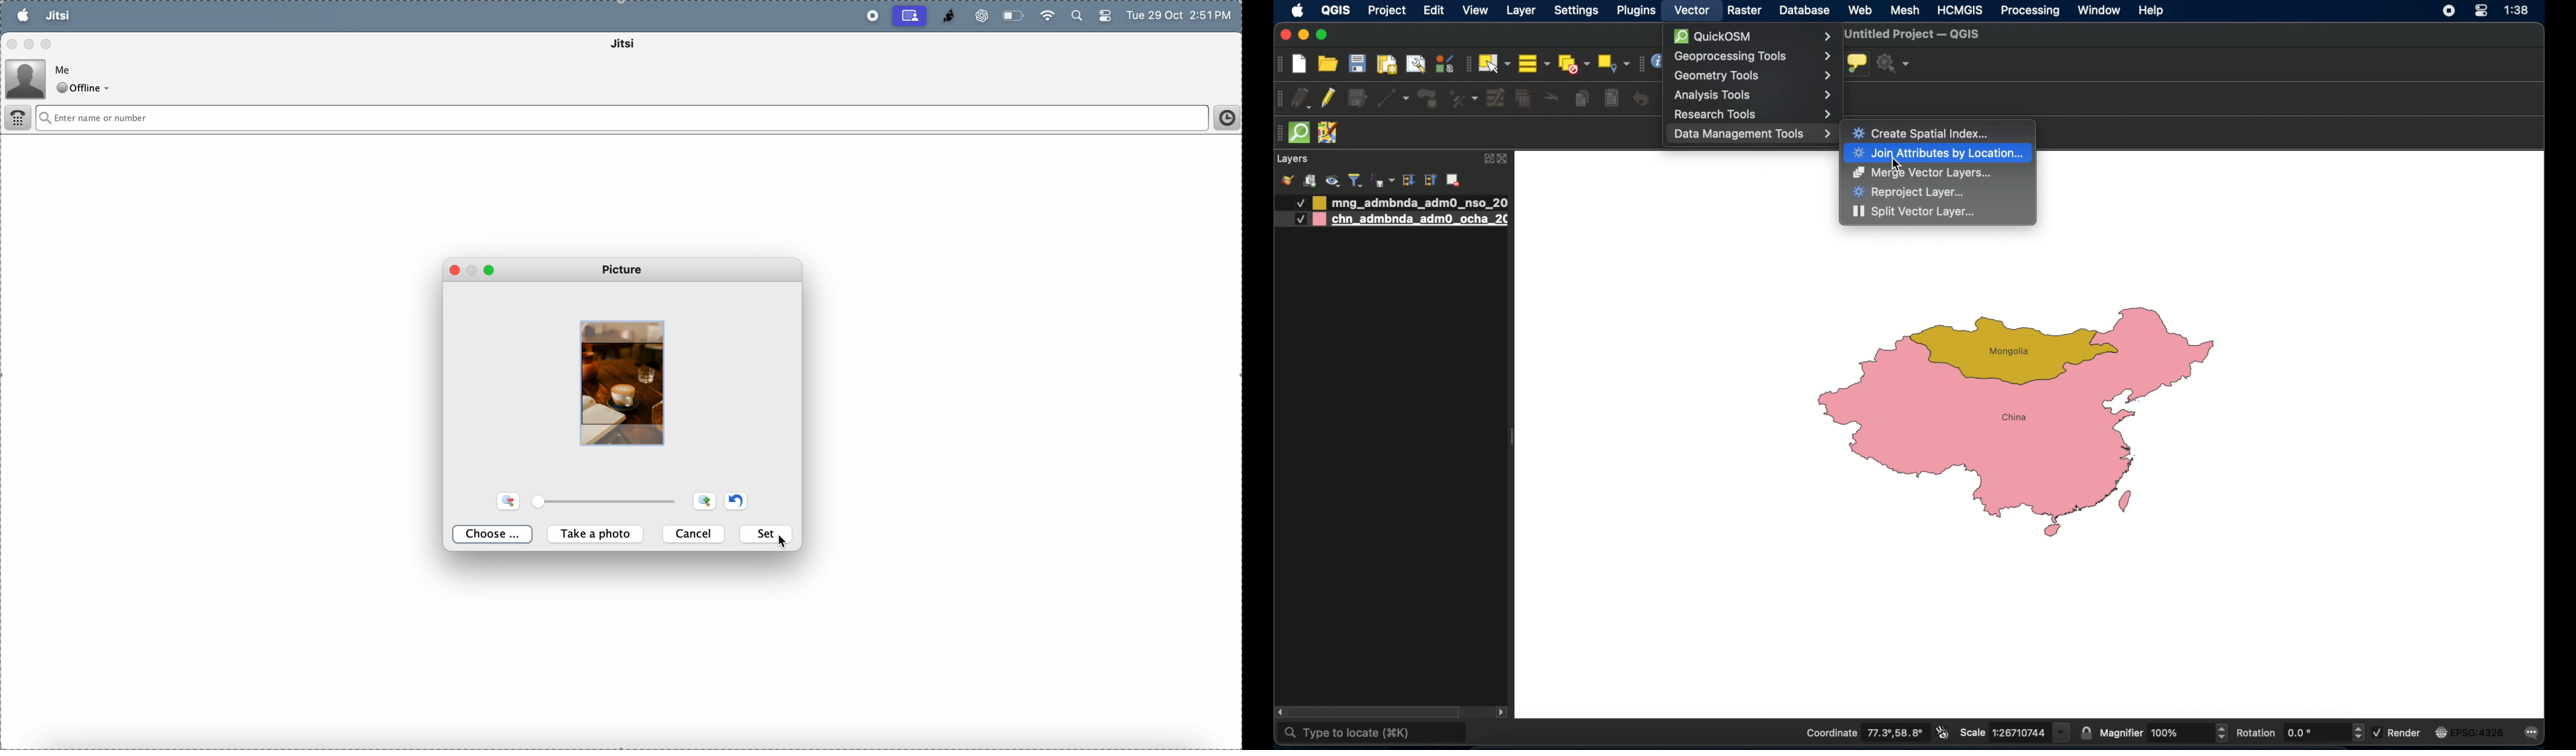 Image resolution: width=2576 pixels, height=756 pixels. I want to click on scroll left arrow, so click(1279, 712).